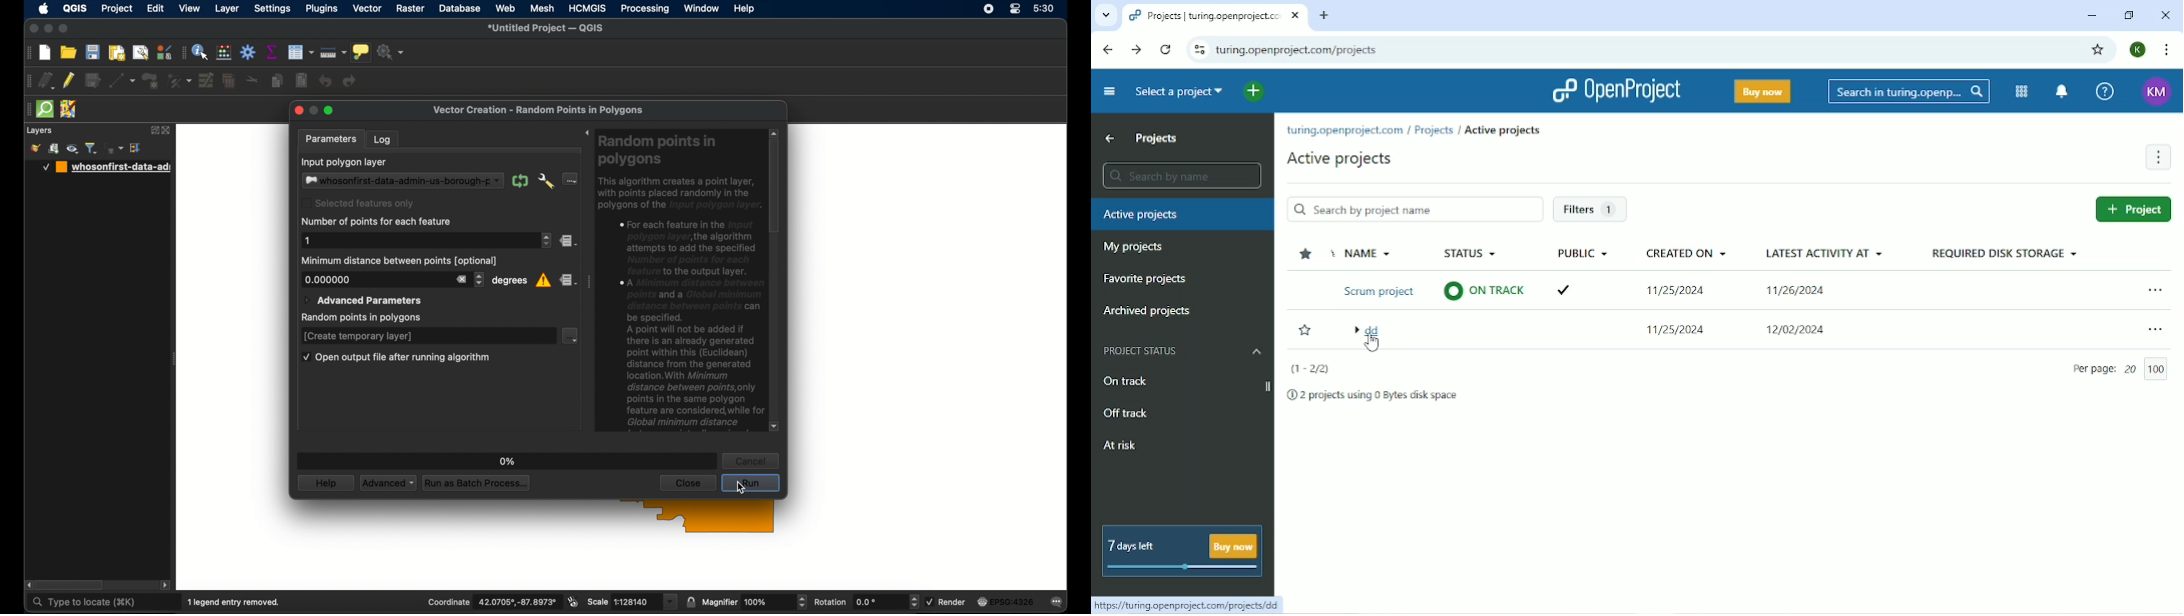 The width and height of the screenshot is (2184, 616). Describe the element at coordinates (2165, 15) in the screenshot. I see `Close` at that location.